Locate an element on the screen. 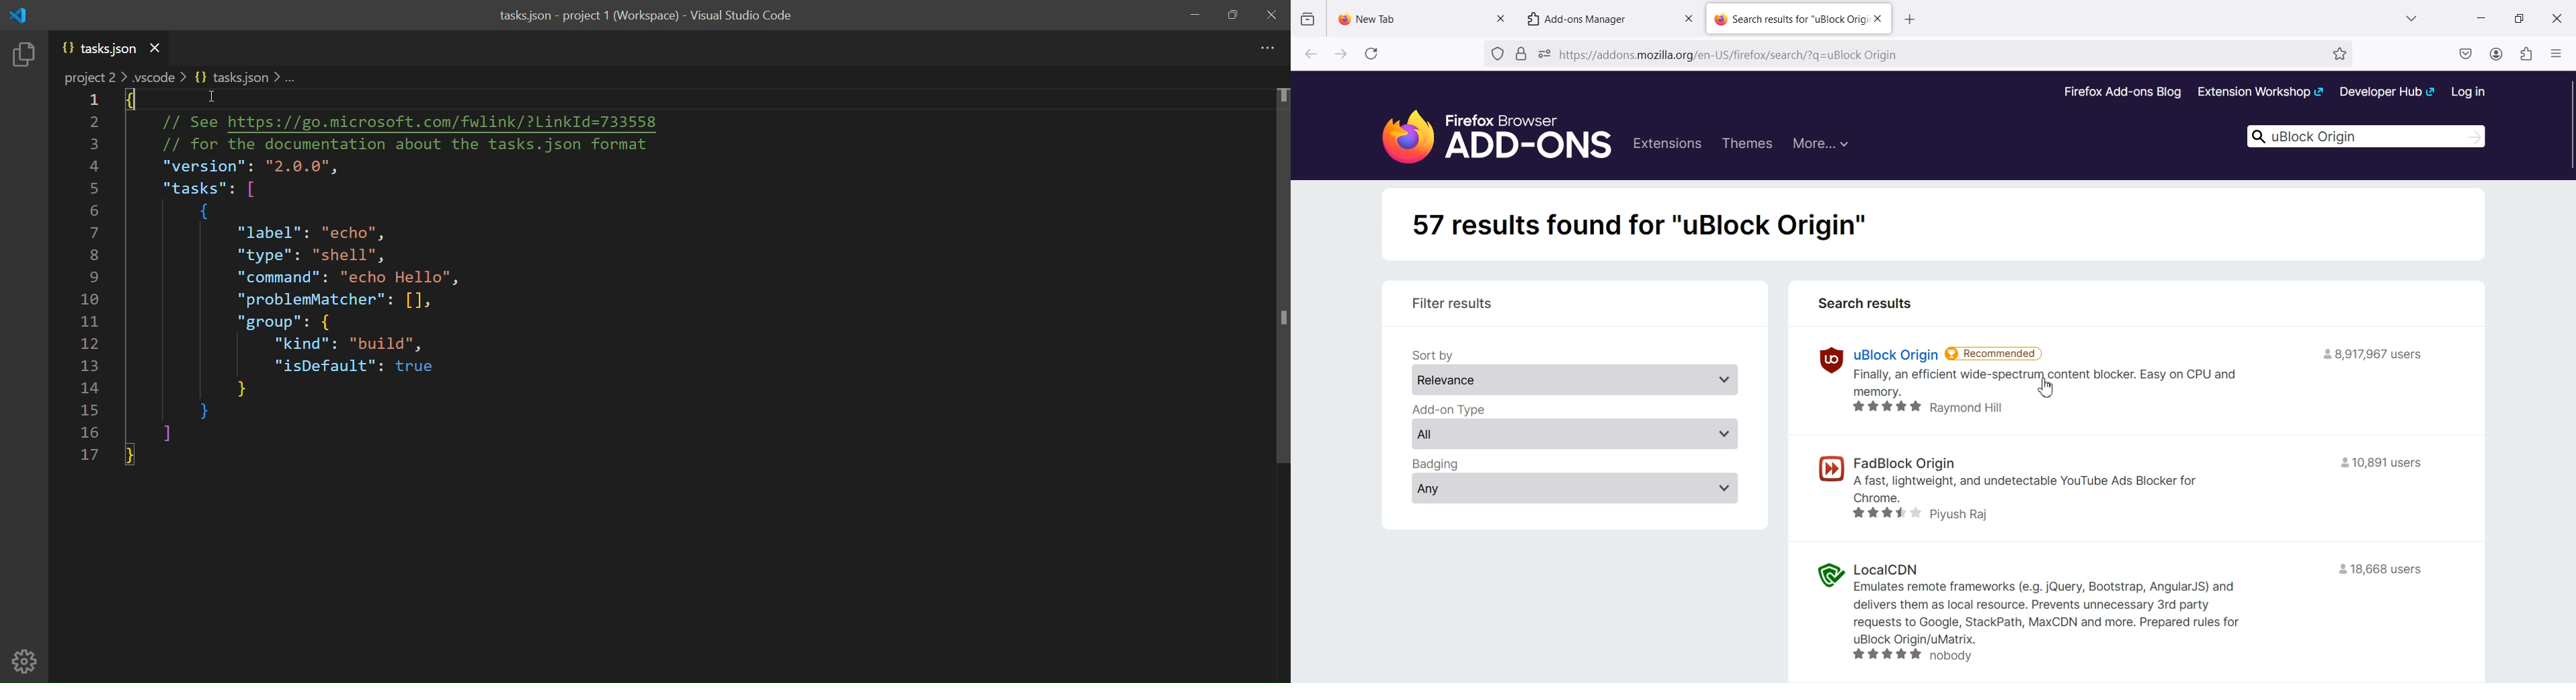  minimize is located at coordinates (1192, 13).